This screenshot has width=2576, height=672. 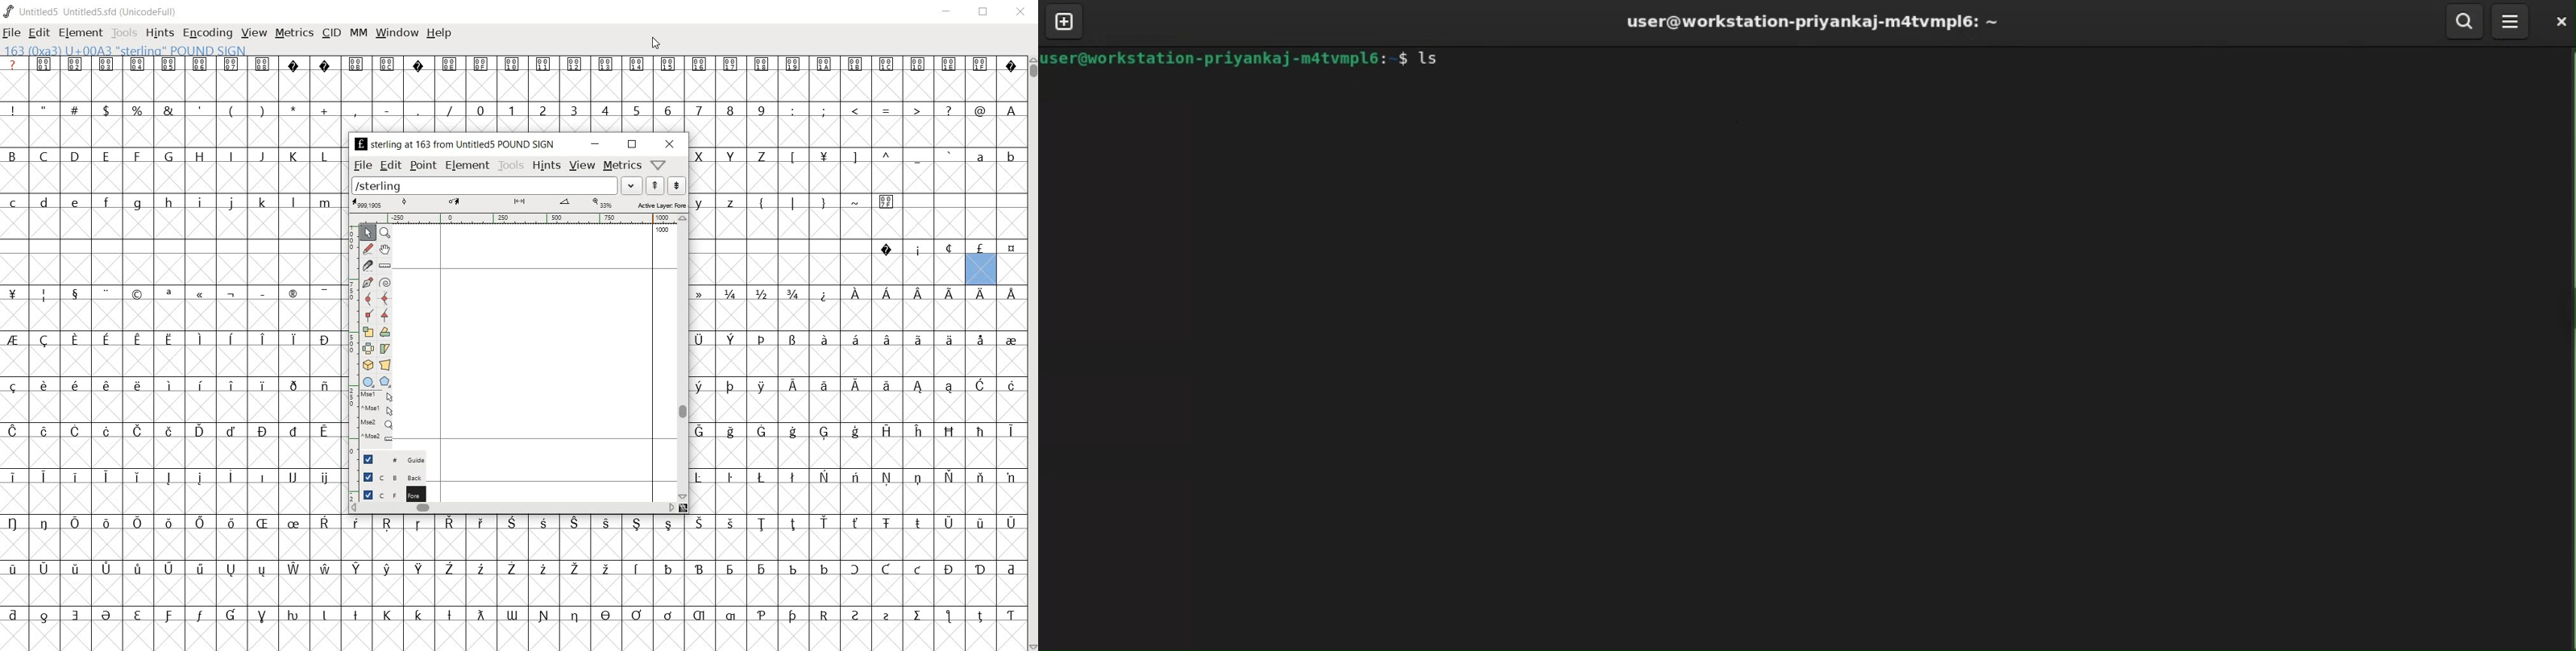 What do you see at coordinates (703, 387) in the screenshot?
I see `Symbol` at bounding box center [703, 387].